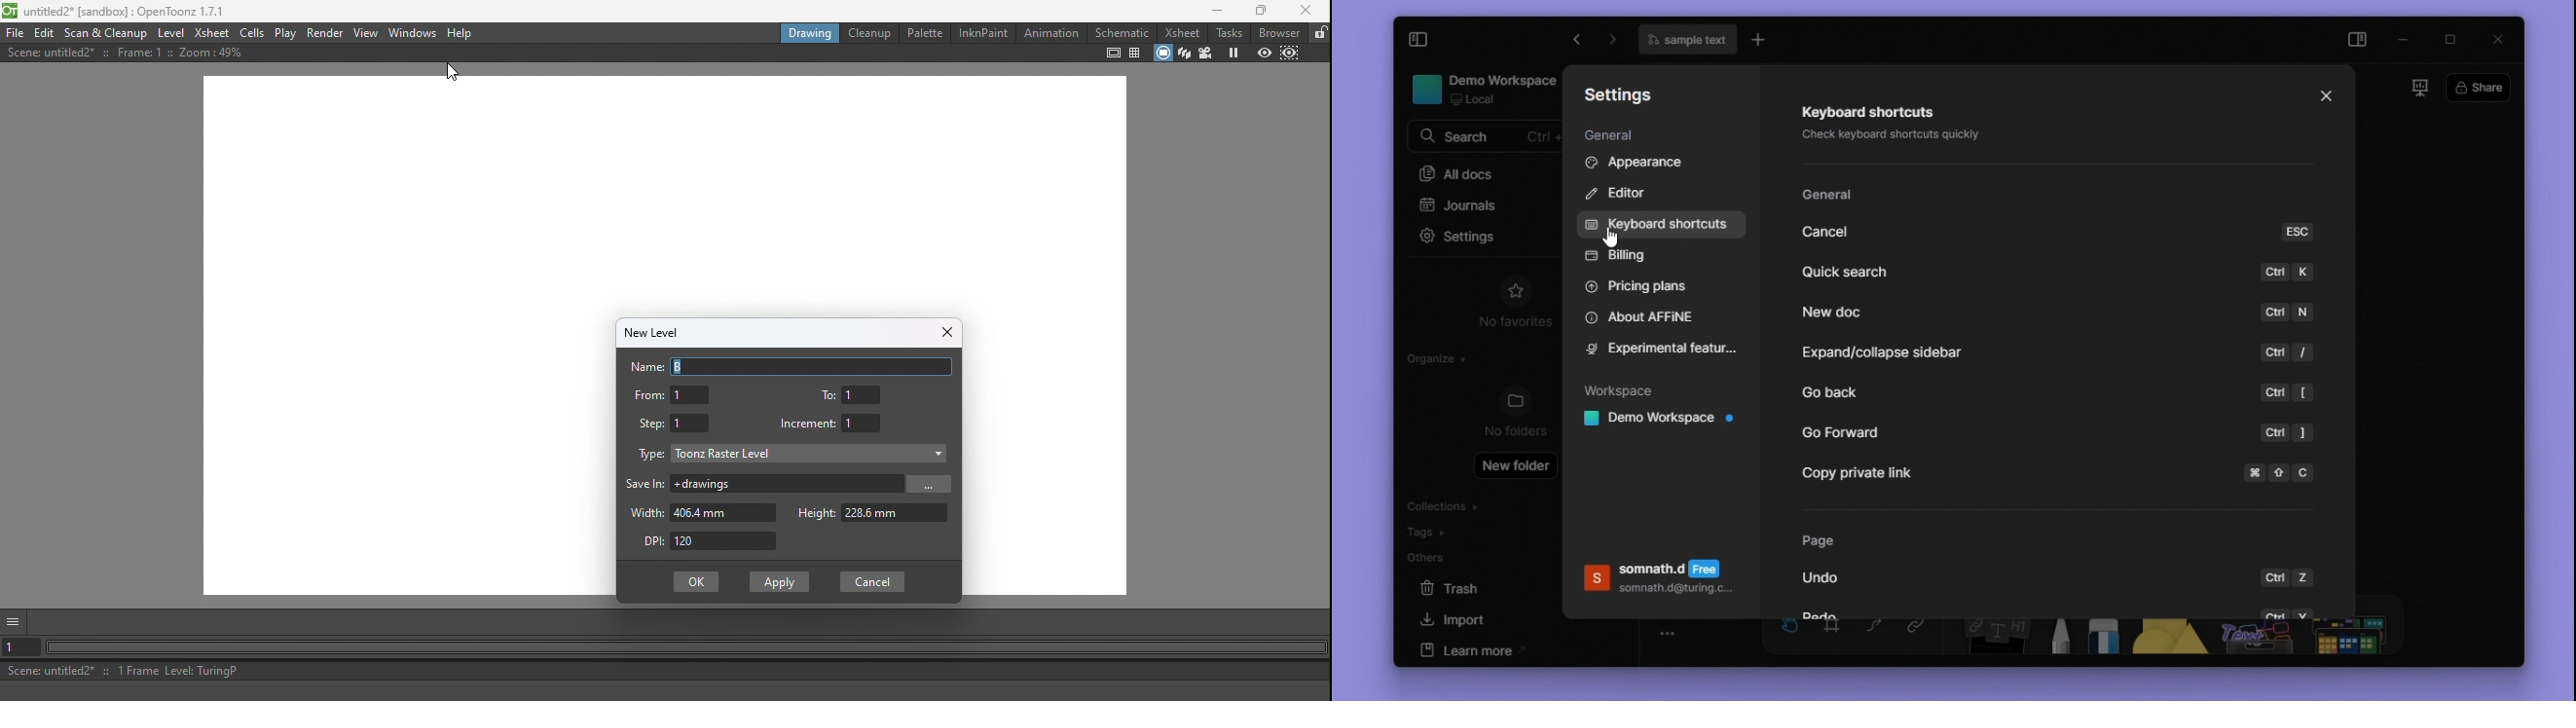 The height and width of the screenshot is (728, 2576). Describe the element at coordinates (1573, 40) in the screenshot. I see `go forward` at that location.